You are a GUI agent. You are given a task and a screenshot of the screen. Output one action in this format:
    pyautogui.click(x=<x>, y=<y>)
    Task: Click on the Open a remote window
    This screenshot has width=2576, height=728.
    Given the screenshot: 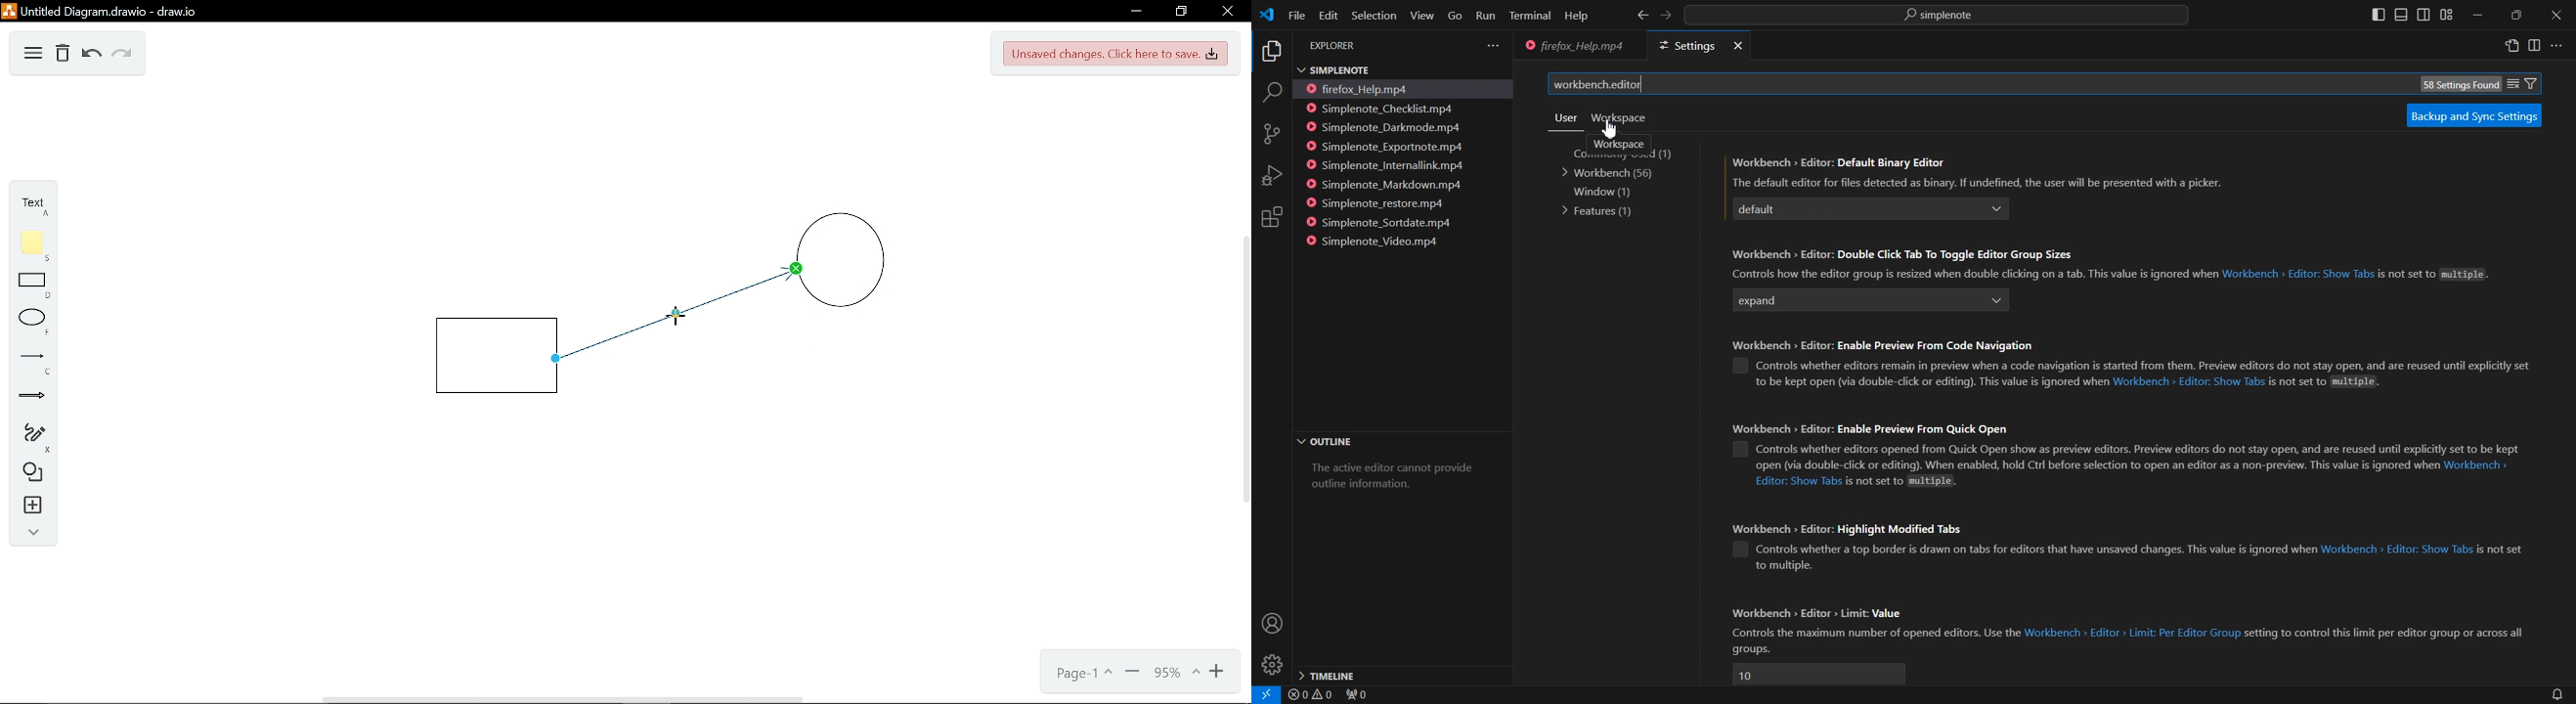 What is the action you would take?
    pyautogui.click(x=1263, y=694)
    